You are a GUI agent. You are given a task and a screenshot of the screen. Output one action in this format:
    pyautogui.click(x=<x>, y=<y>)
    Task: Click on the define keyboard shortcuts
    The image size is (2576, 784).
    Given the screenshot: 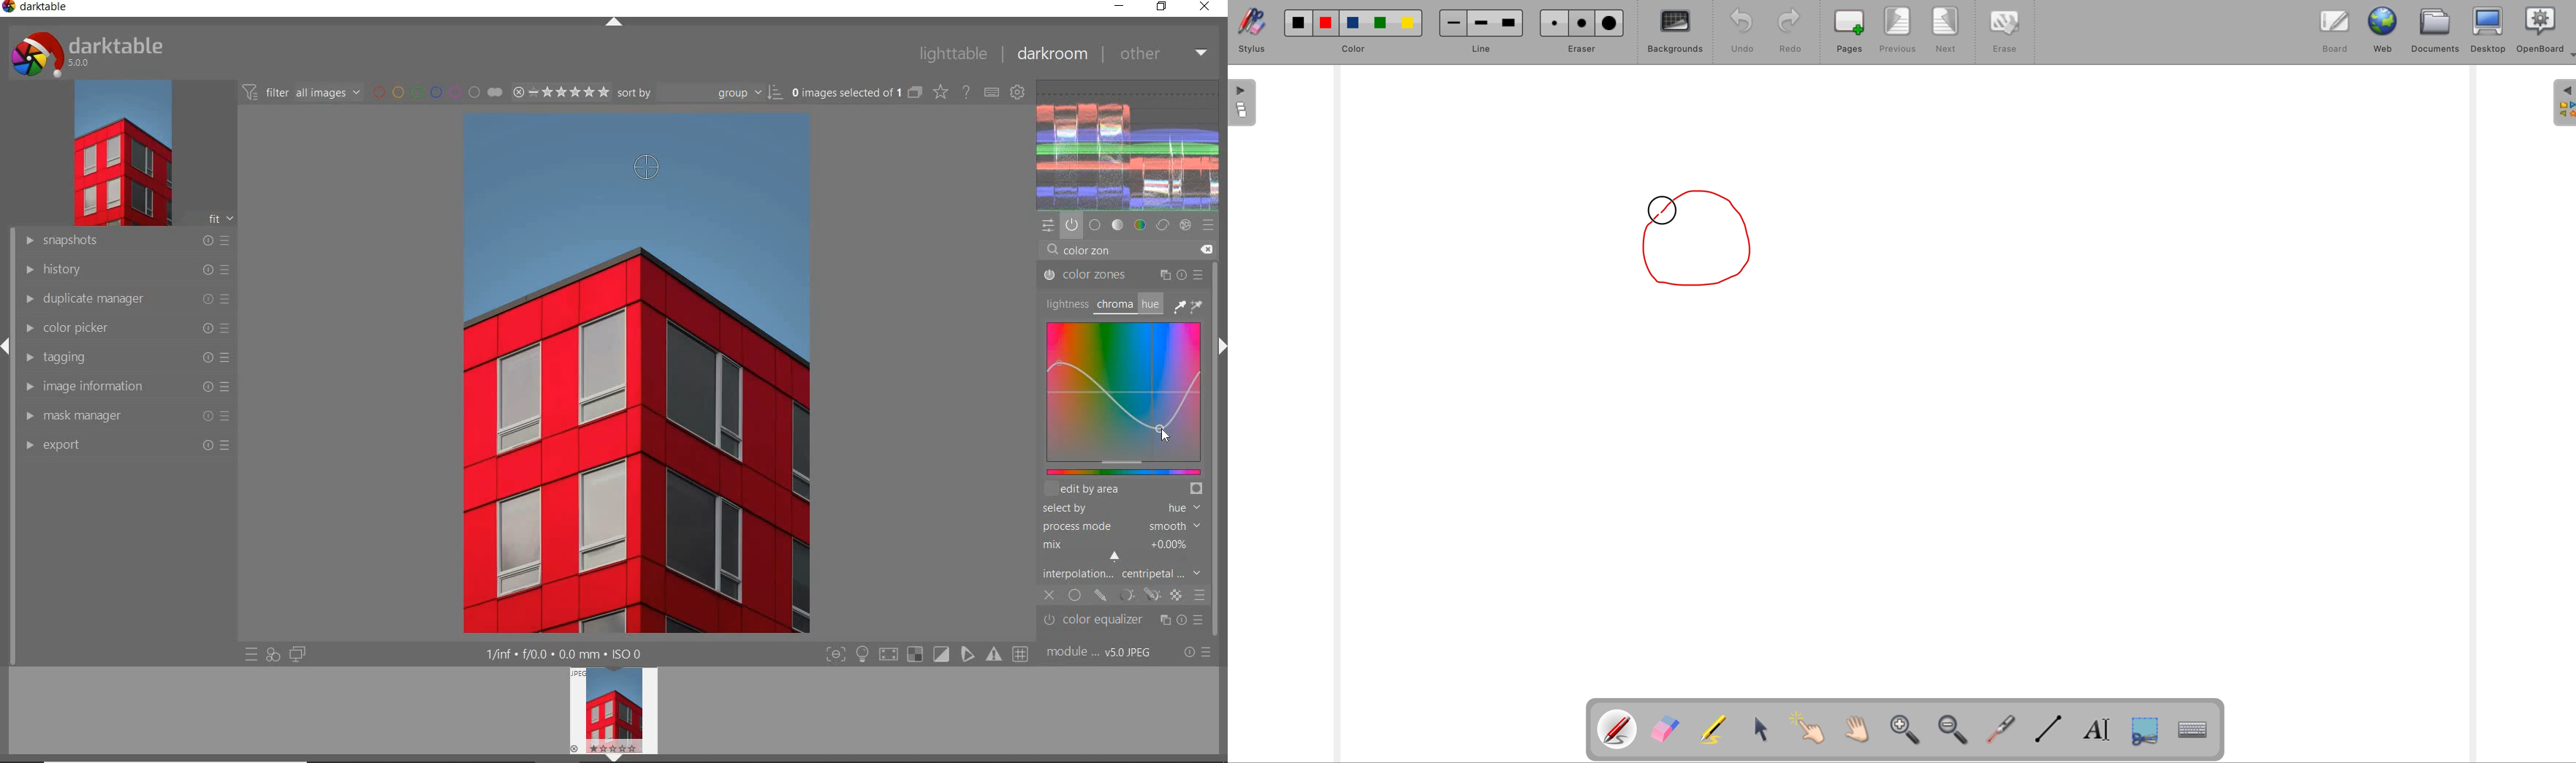 What is the action you would take?
    pyautogui.click(x=992, y=92)
    